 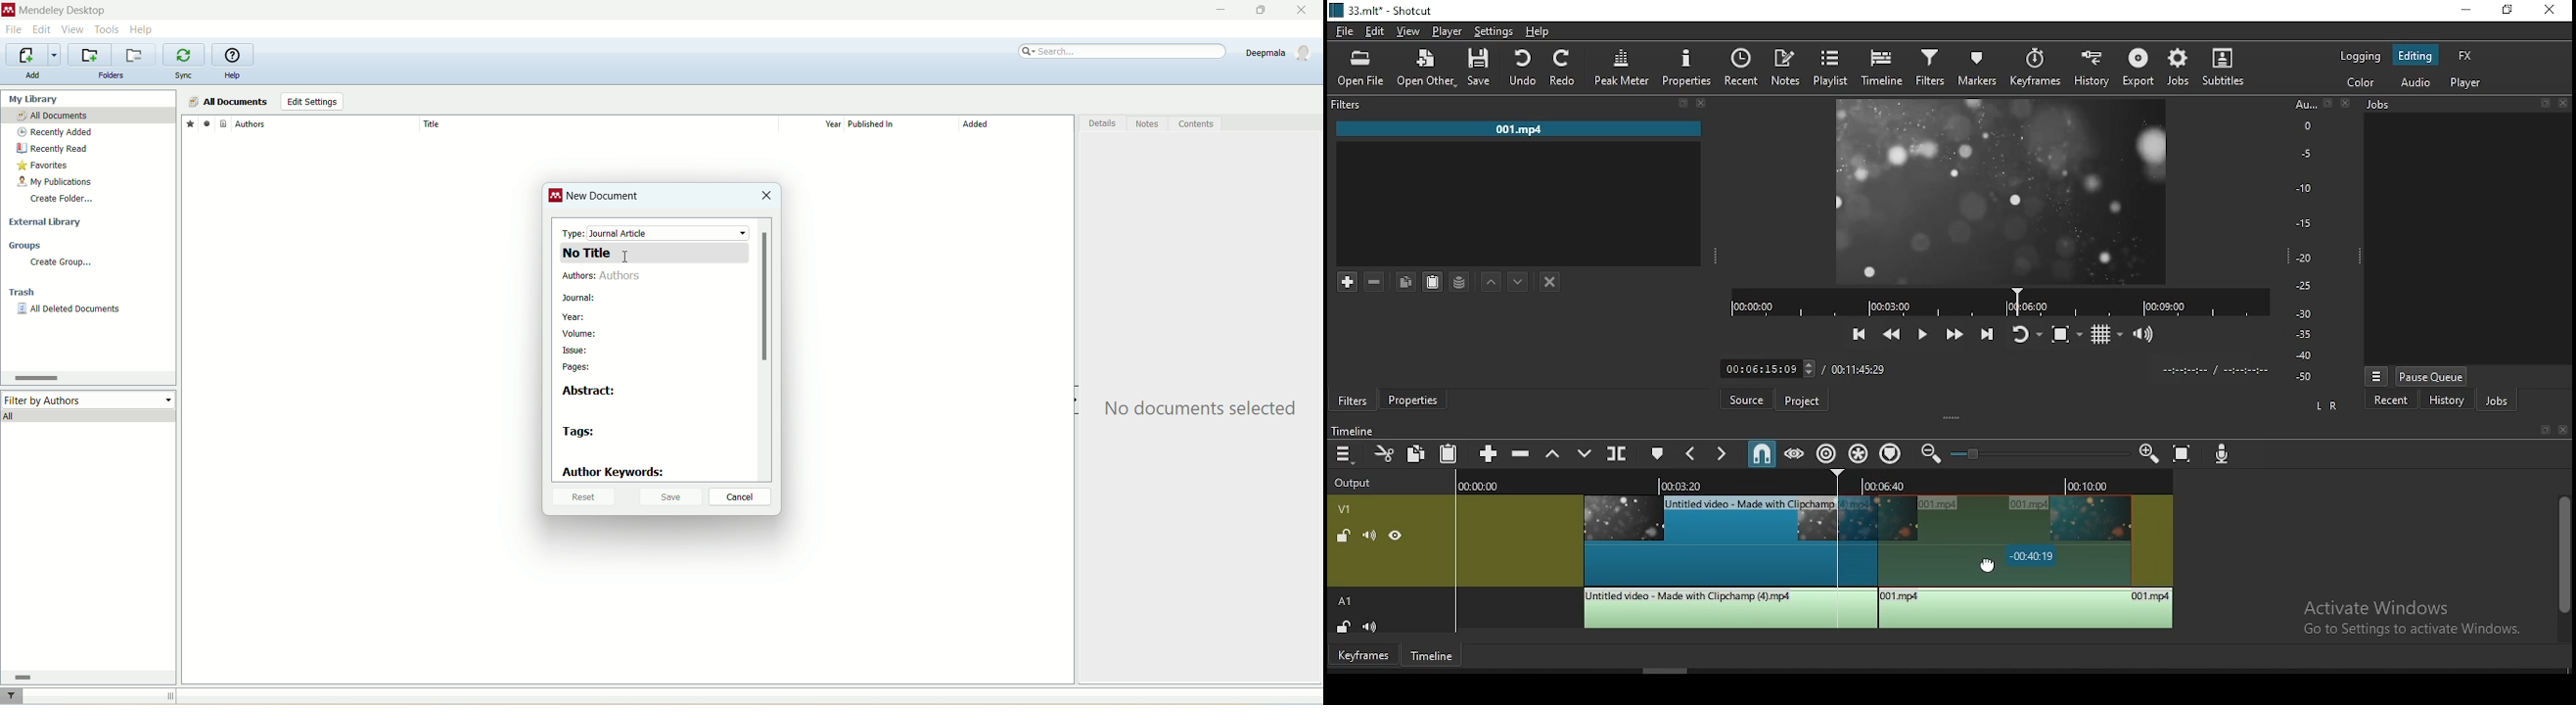 I want to click on add a filter, so click(x=1350, y=282).